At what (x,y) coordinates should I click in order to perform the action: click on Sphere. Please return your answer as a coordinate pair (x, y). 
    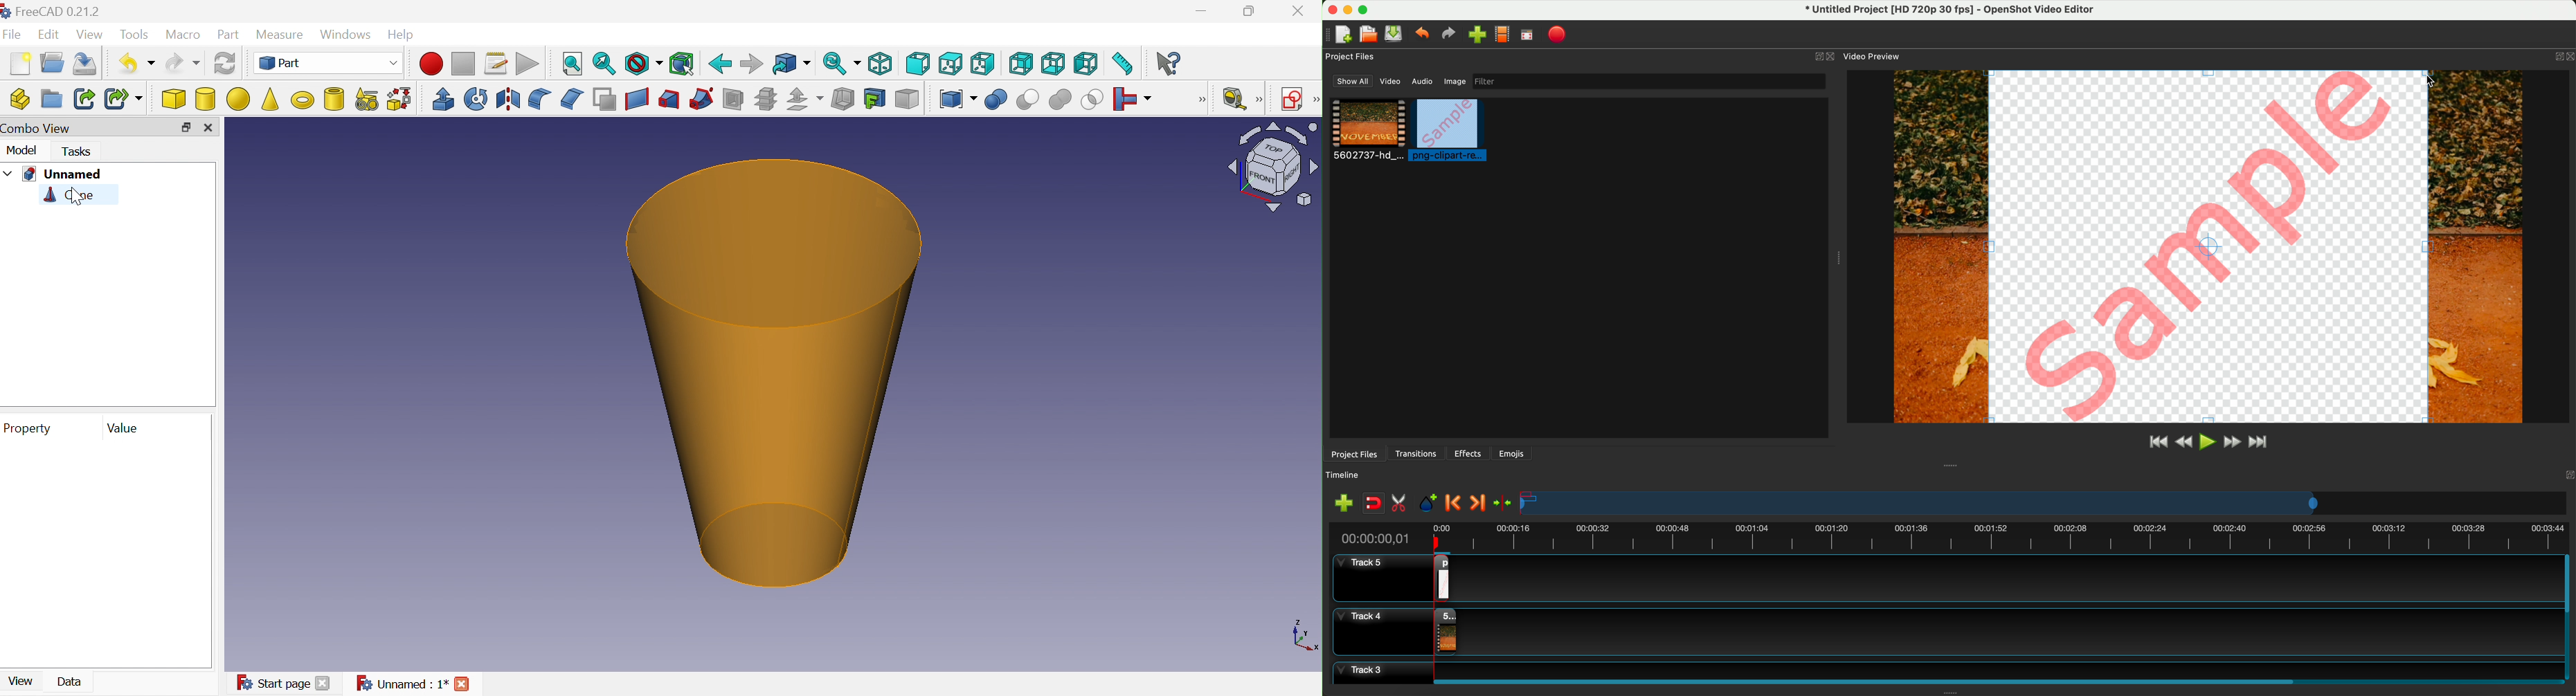
    Looking at the image, I should click on (237, 100).